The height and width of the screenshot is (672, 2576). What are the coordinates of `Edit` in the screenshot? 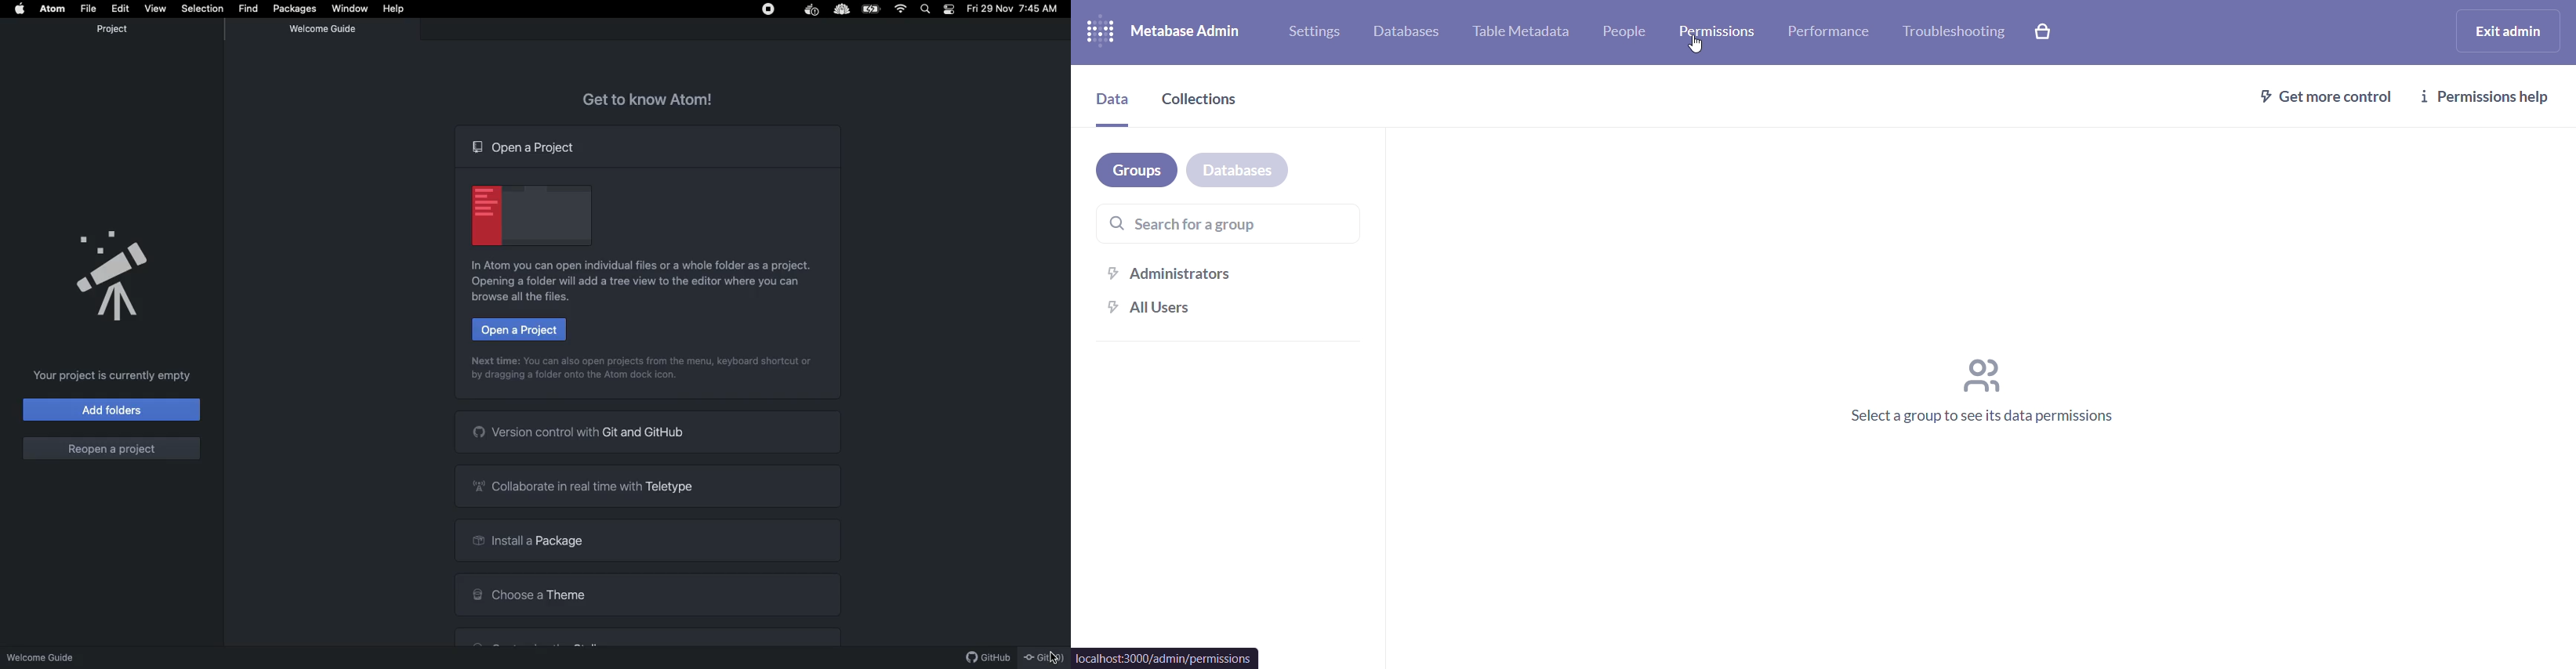 It's located at (120, 8).